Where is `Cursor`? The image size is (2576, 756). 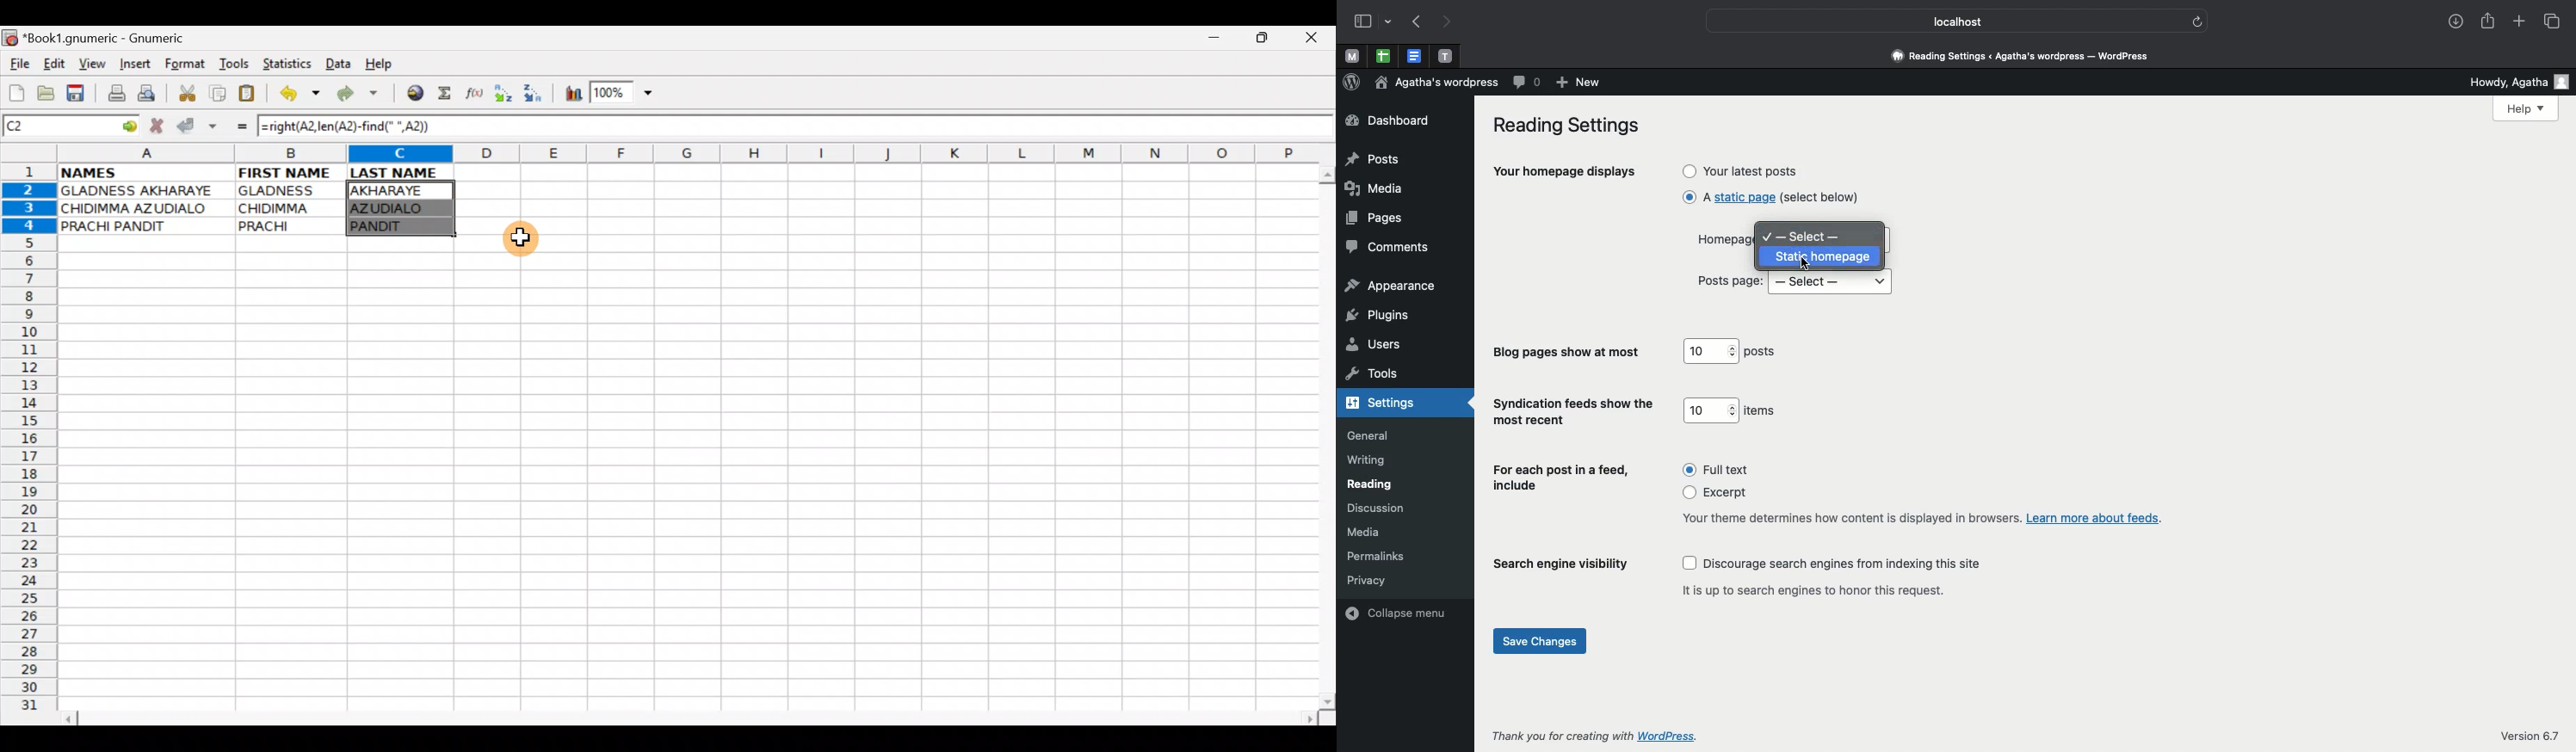 Cursor is located at coordinates (526, 242).